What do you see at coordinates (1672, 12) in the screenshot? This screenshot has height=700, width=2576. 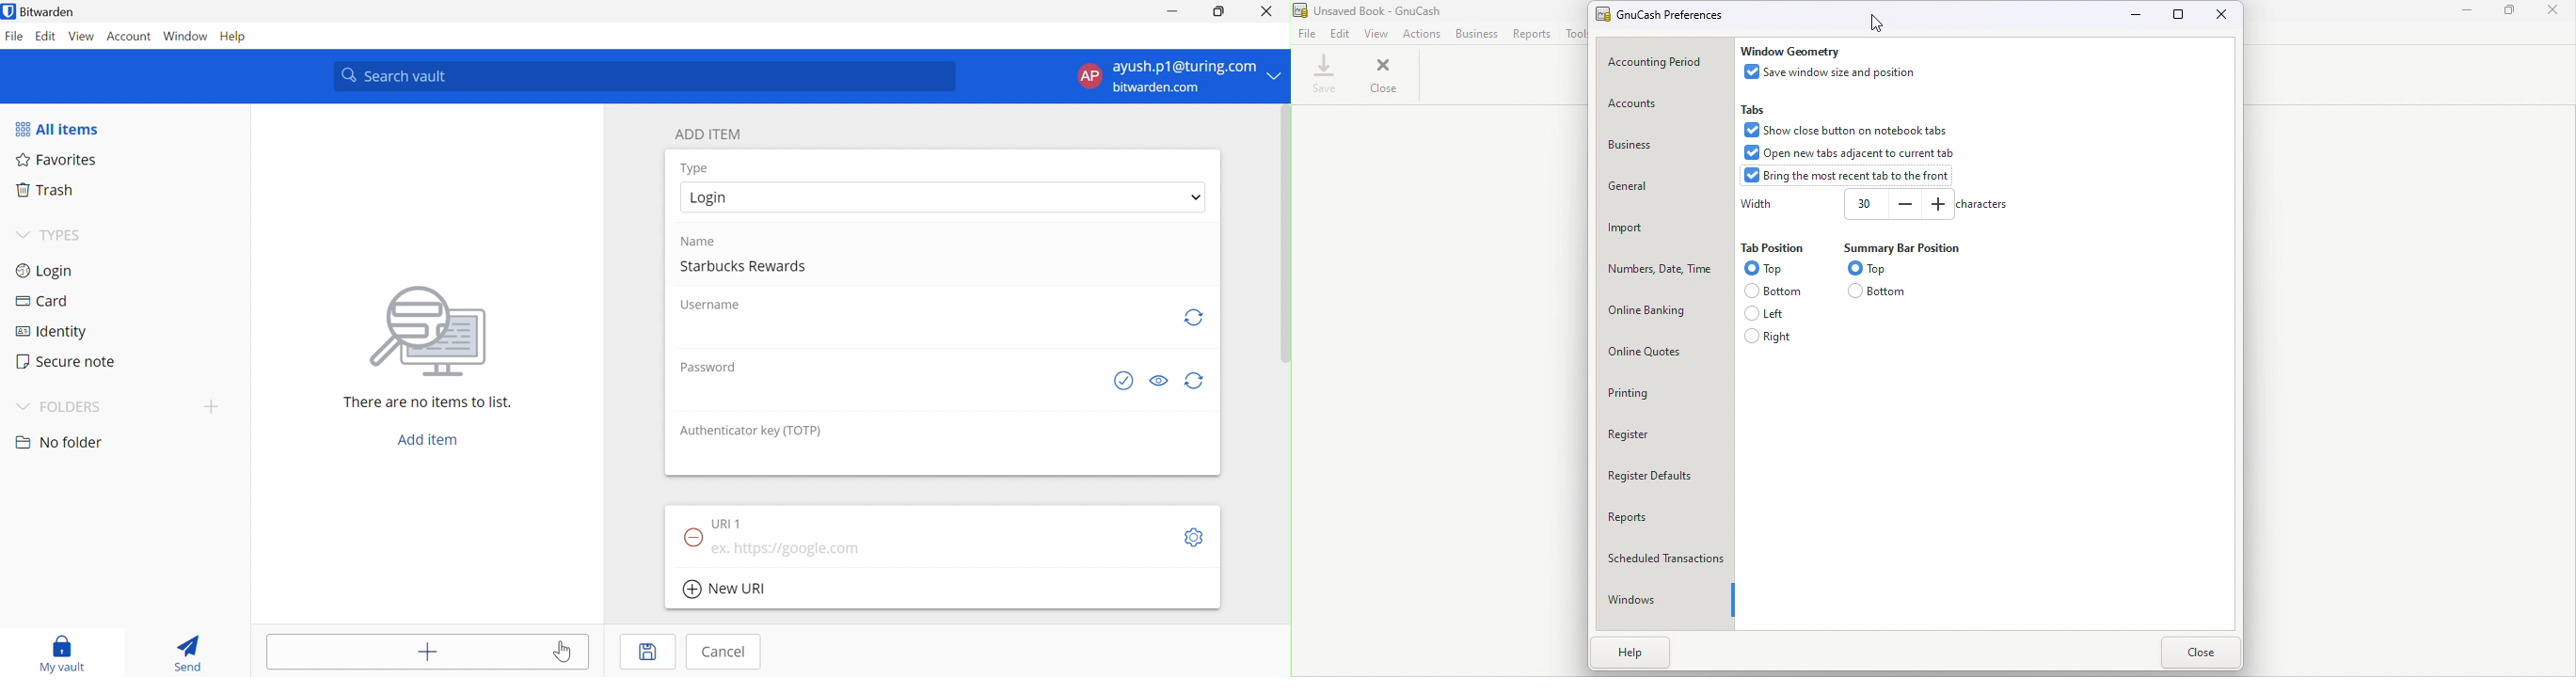 I see `File name` at bounding box center [1672, 12].